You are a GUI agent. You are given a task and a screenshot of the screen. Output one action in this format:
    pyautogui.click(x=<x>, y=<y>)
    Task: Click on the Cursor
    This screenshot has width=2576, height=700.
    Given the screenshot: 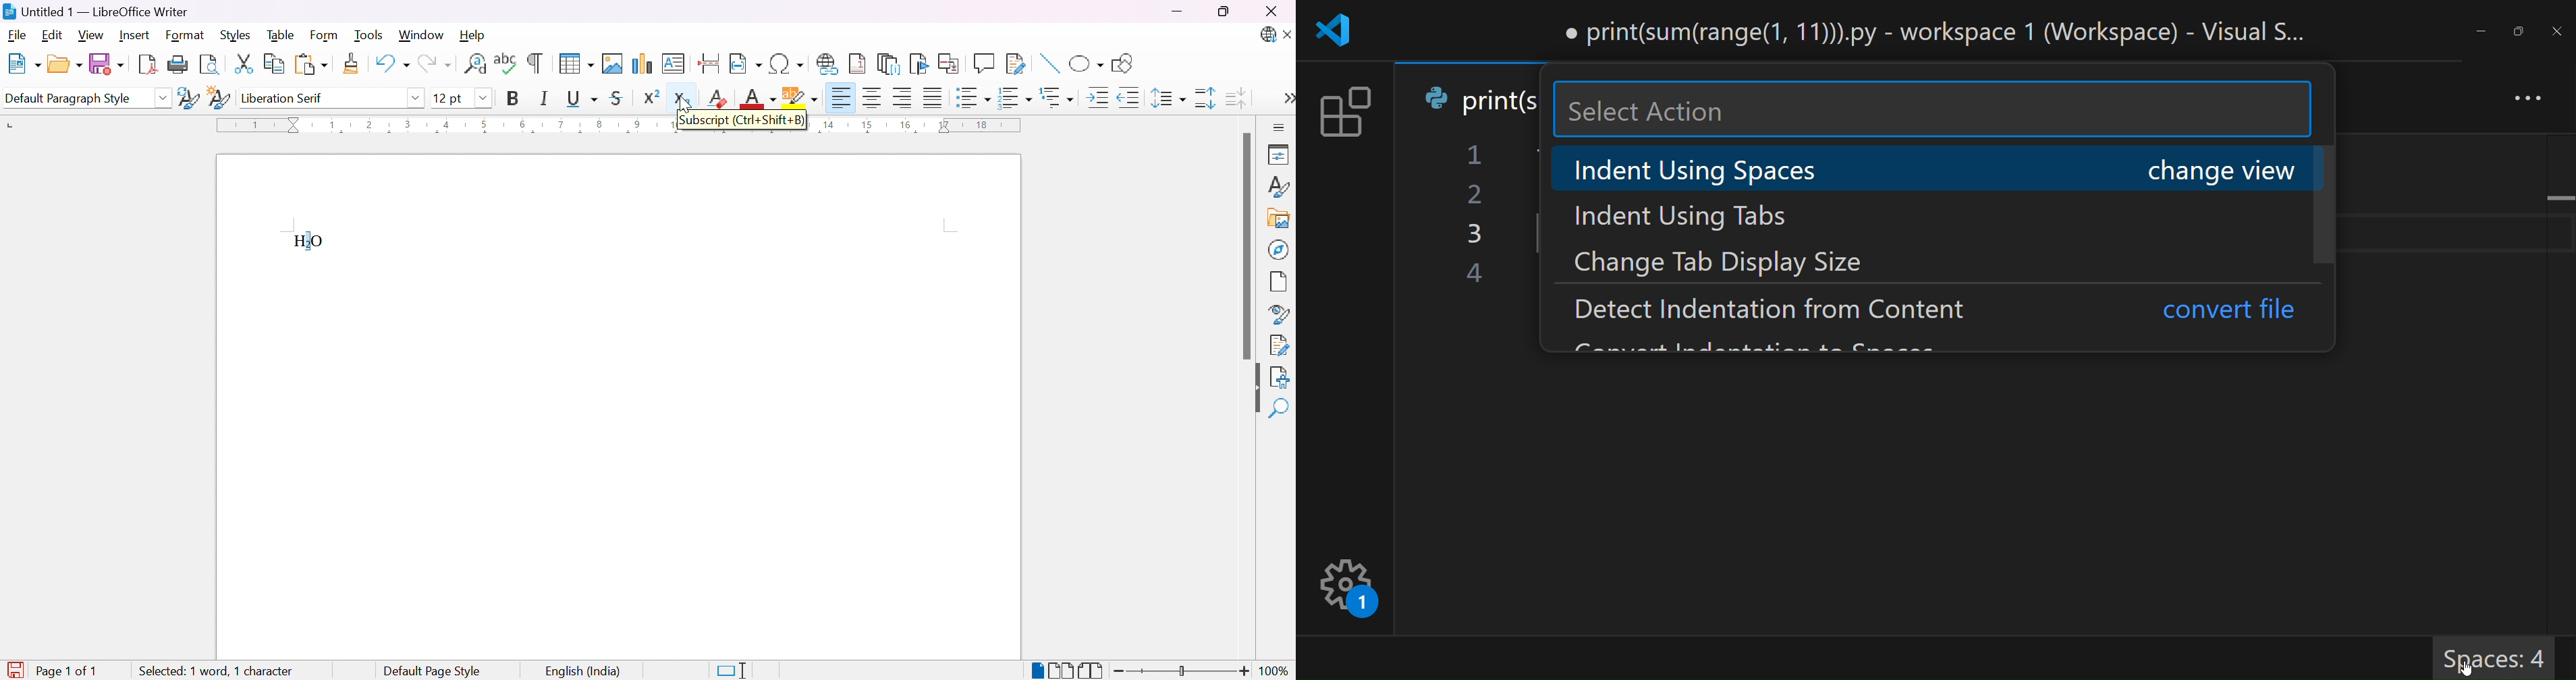 What is the action you would take?
    pyautogui.click(x=680, y=101)
    